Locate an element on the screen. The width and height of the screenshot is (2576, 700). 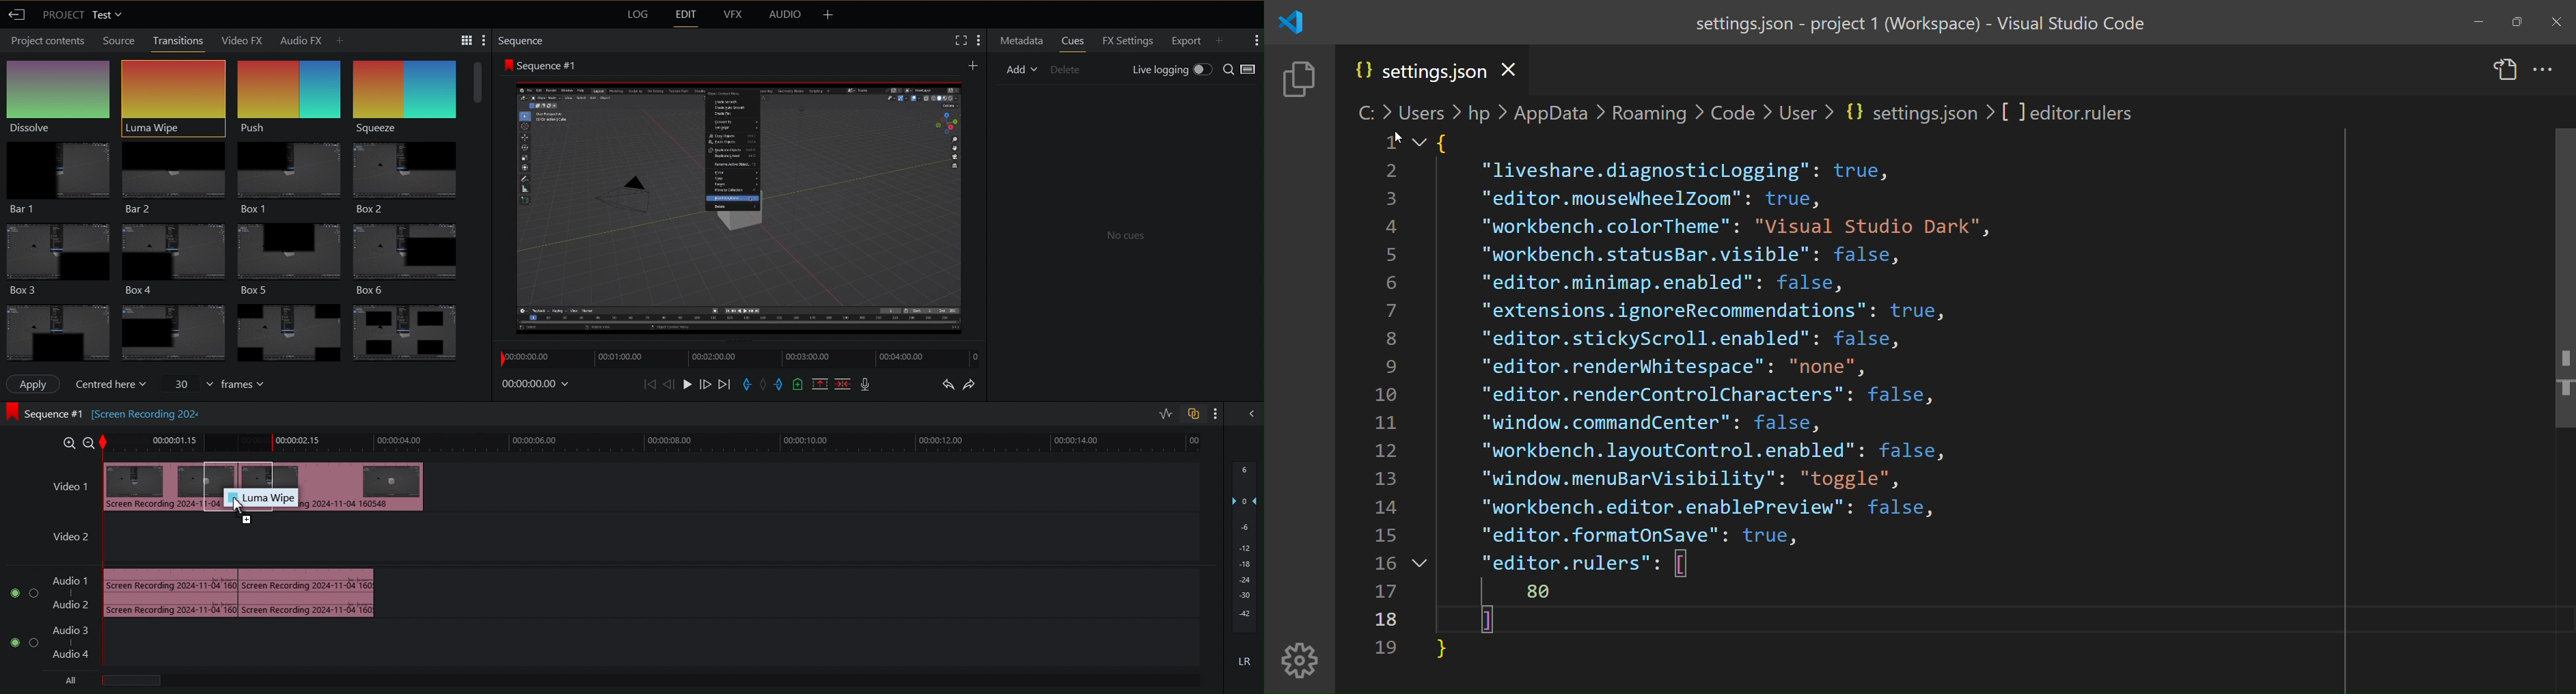
Preview is located at coordinates (740, 206).